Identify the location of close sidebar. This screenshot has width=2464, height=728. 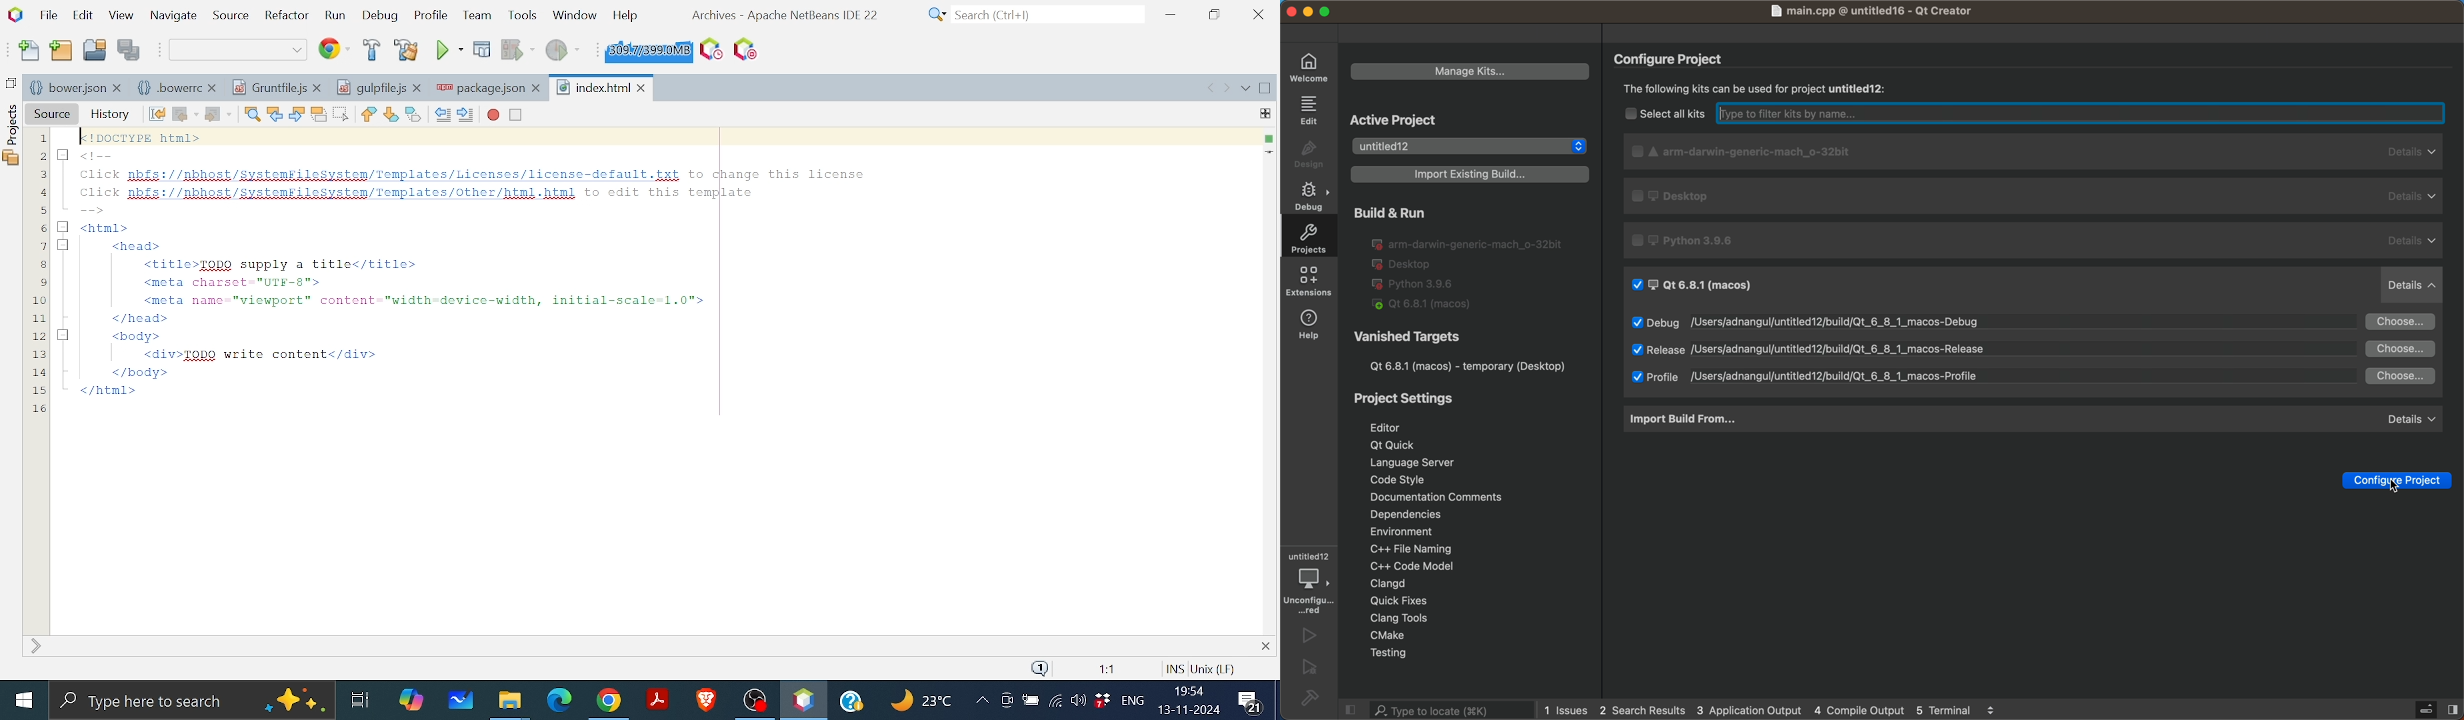
(2424, 707).